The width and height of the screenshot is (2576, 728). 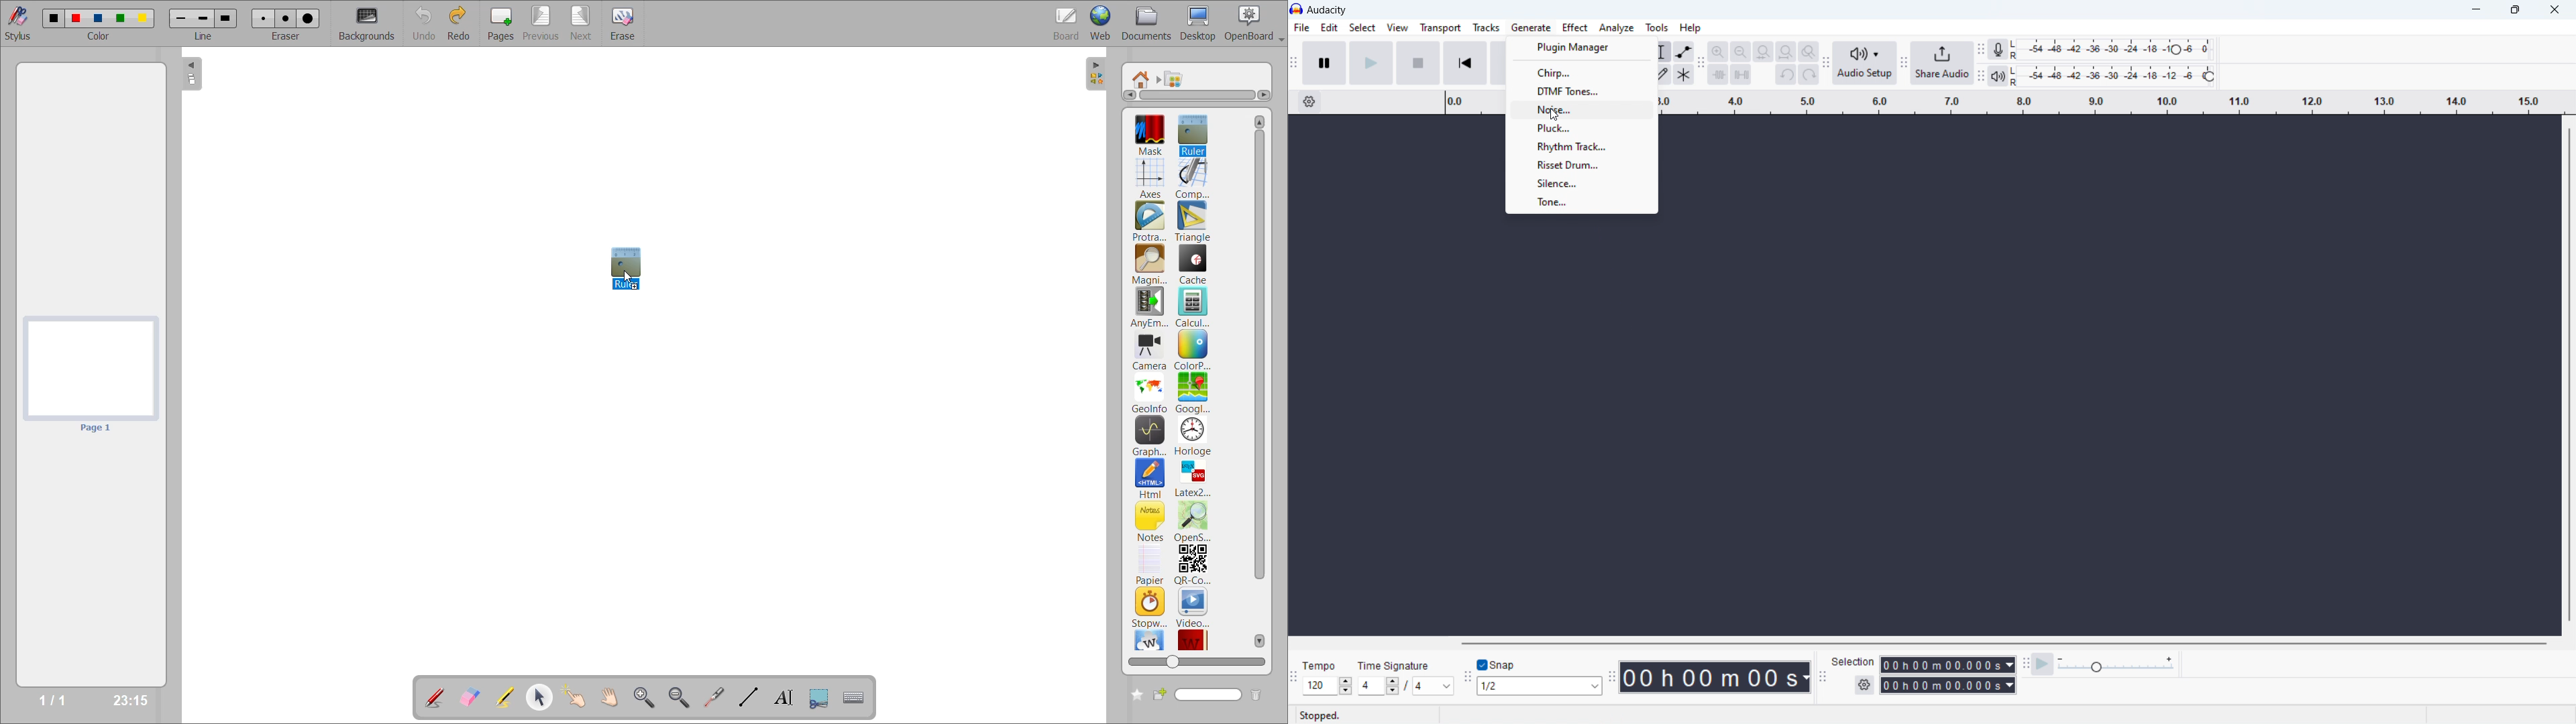 What do you see at coordinates (1418, 63) in the screenshot?
I see `stop` at bounding box center [1418, 63].